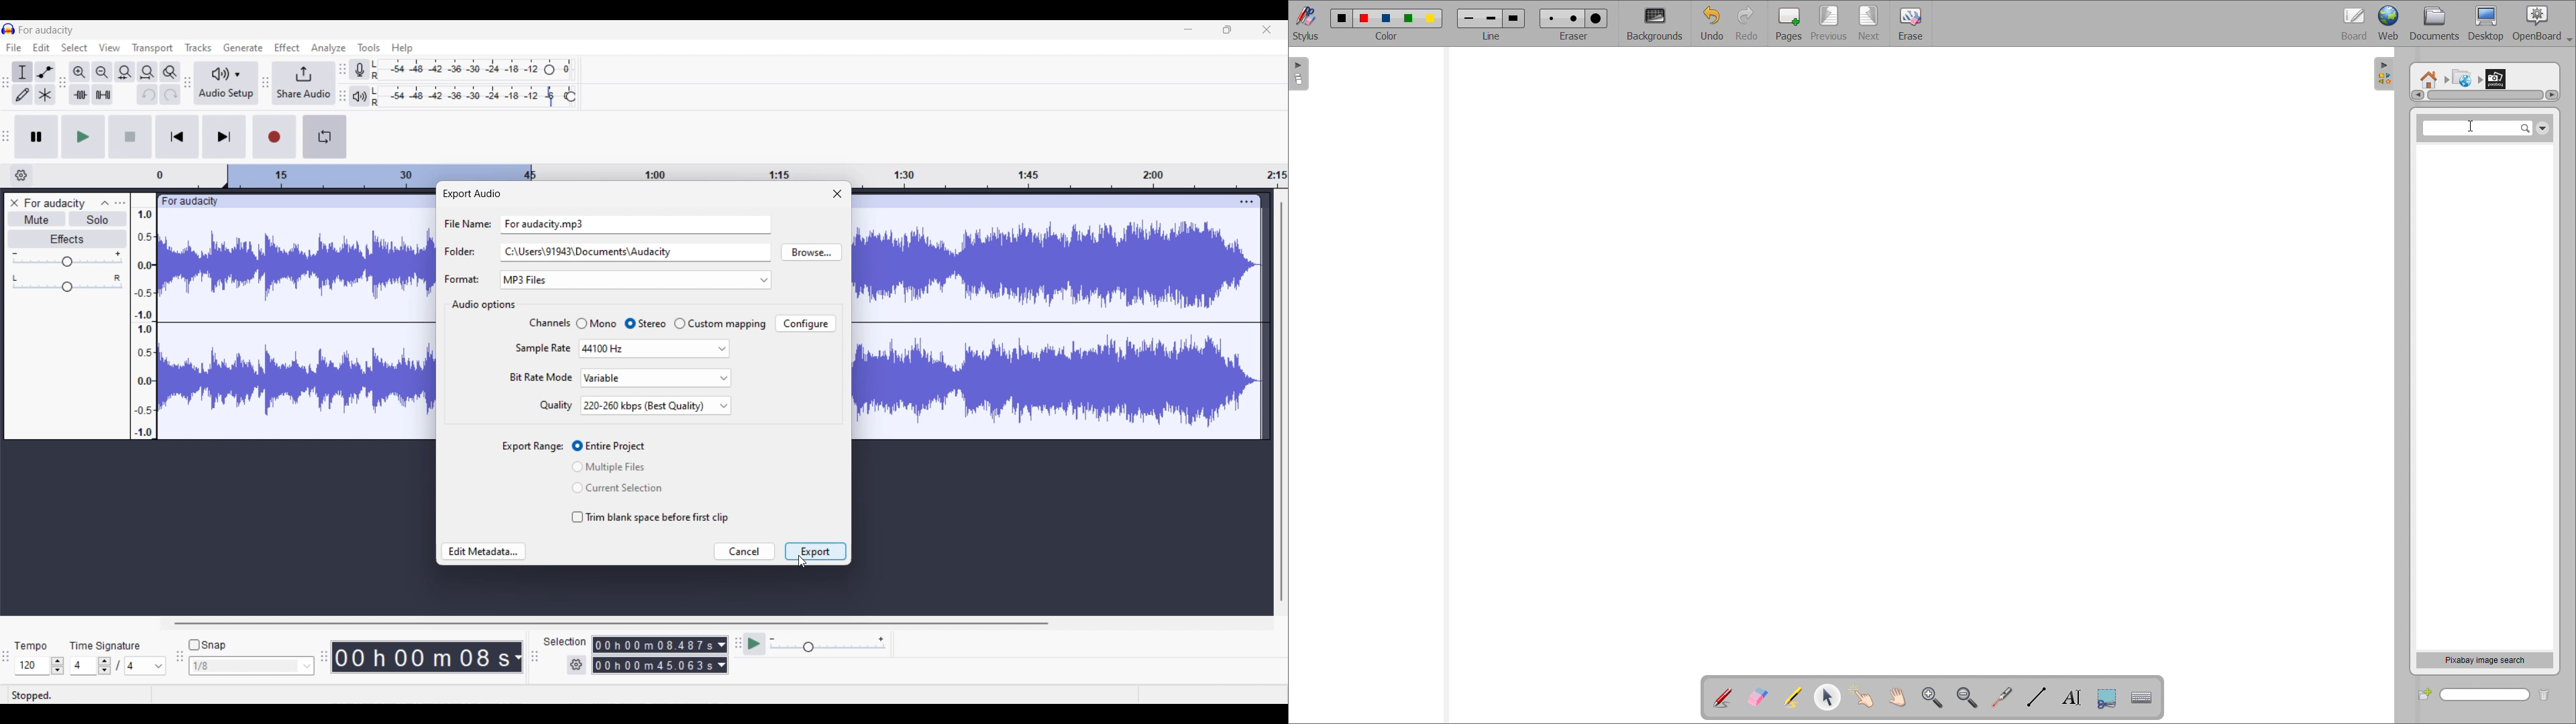 The image size is (2576, 728). I want to click on Current selection, so click(602, 378).